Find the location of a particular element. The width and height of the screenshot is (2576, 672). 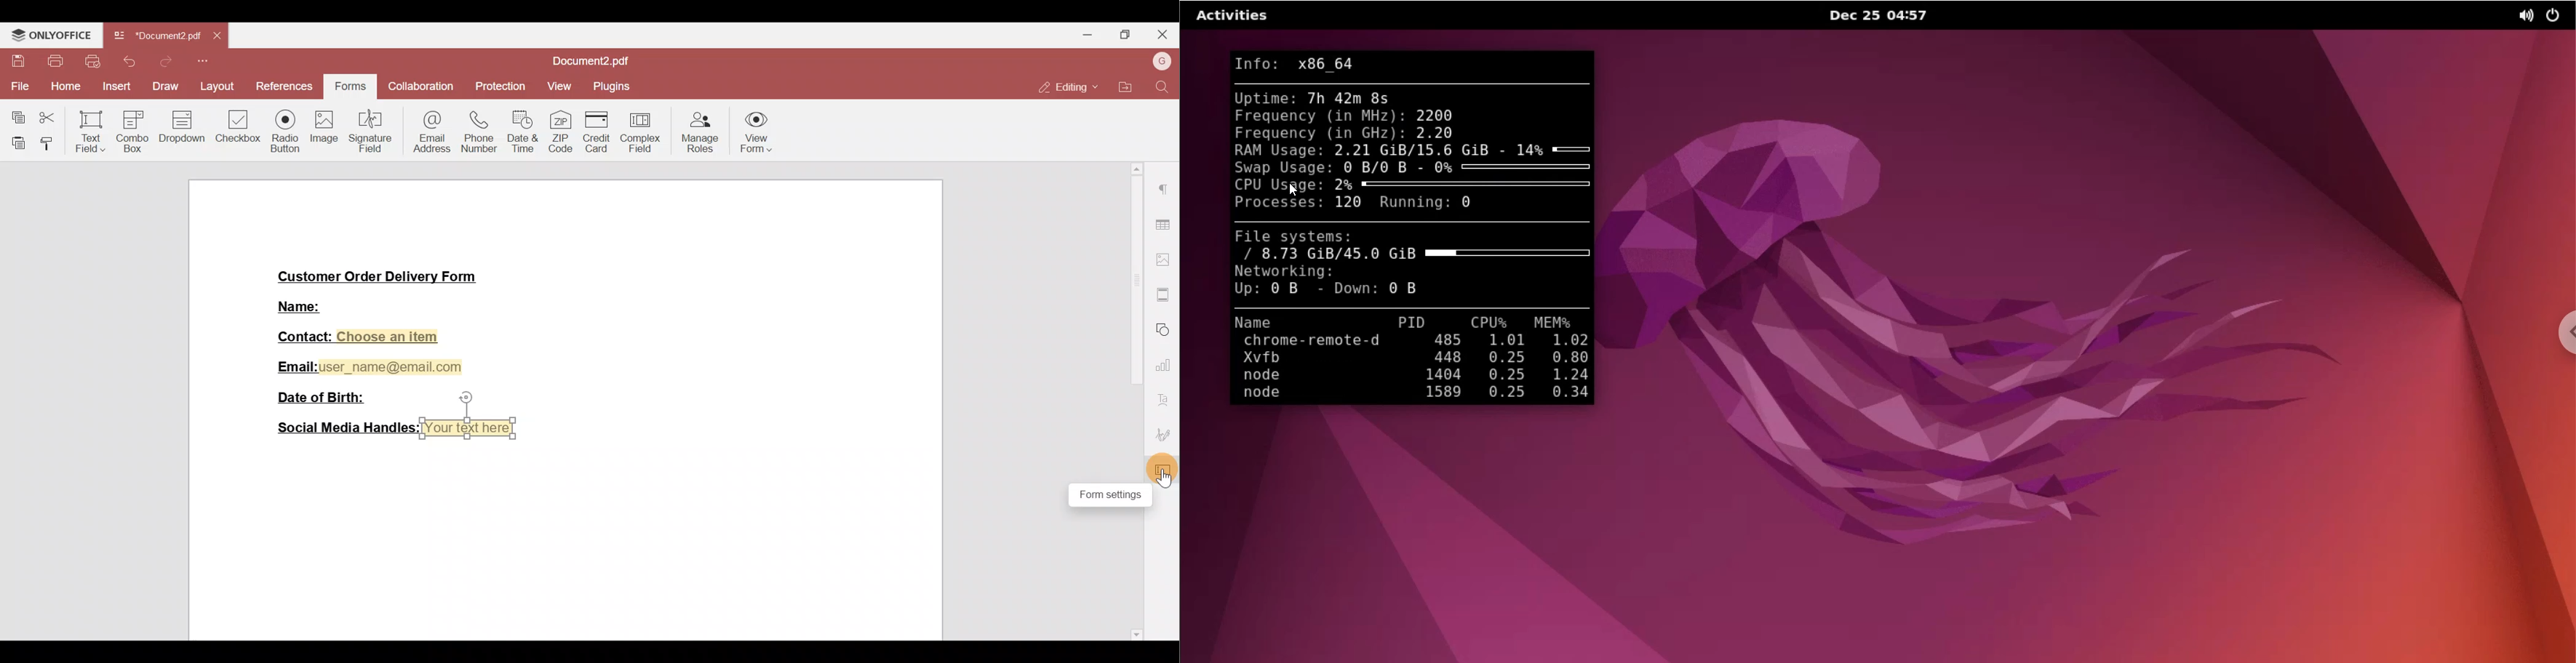

Form settings is located at coordinates (1165, 469).